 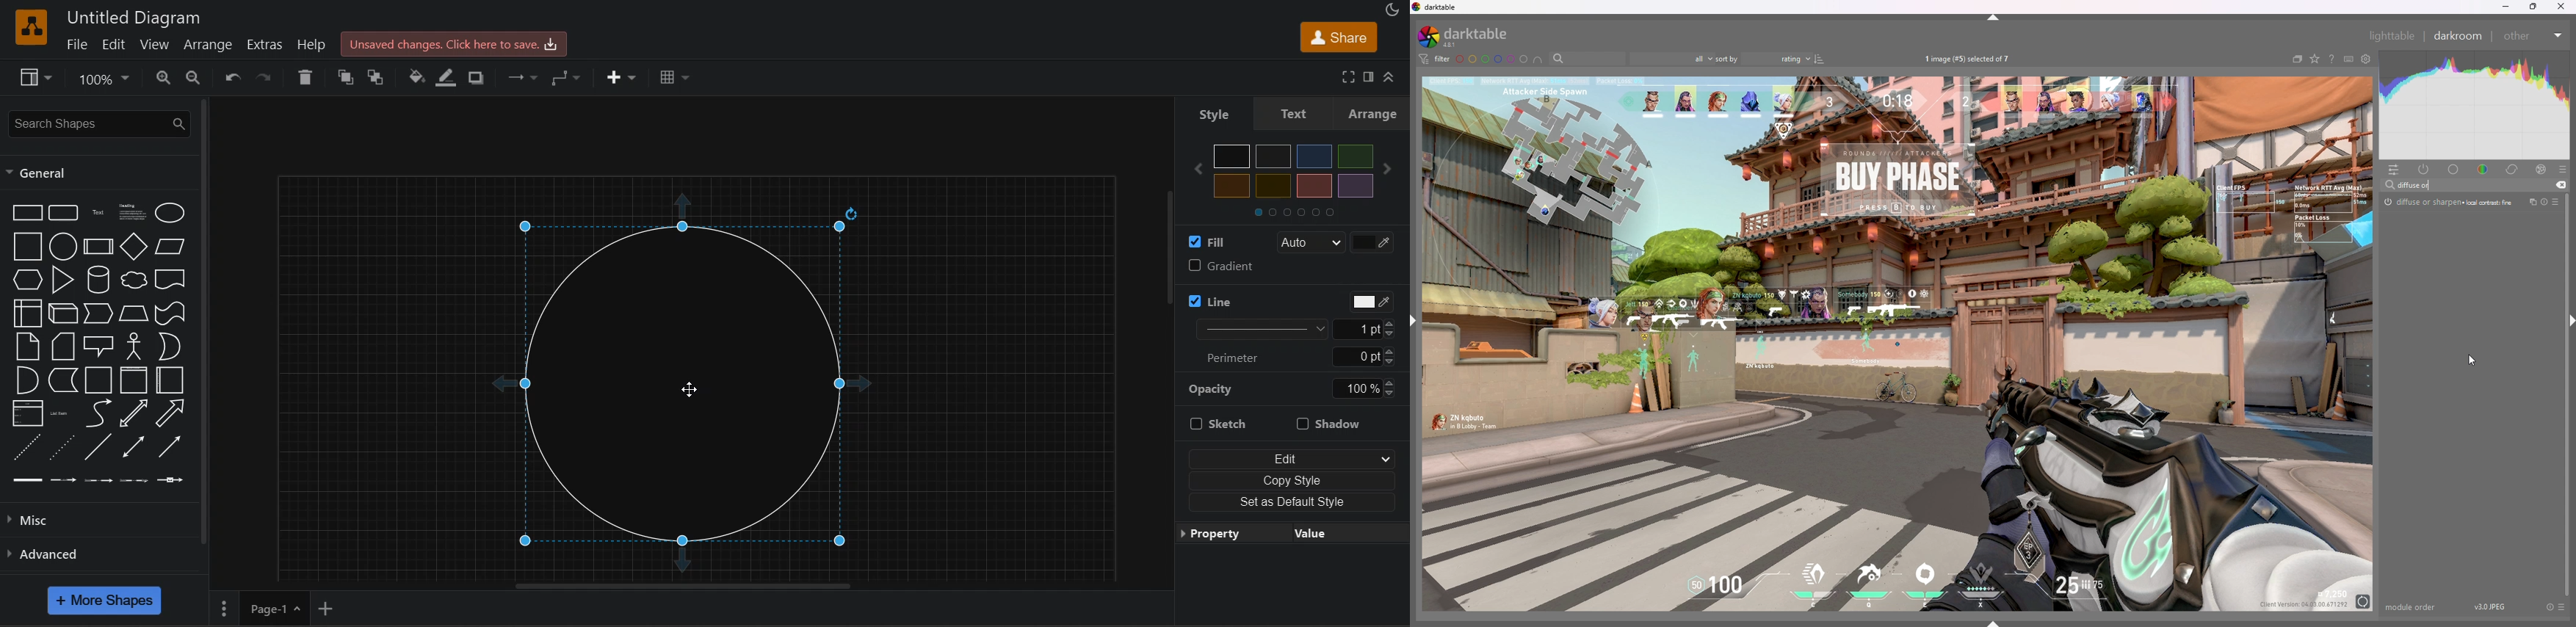 What do you see at coordinates (27, 347) in the screenshot?
I see `note` at bounding box center [27, 347].